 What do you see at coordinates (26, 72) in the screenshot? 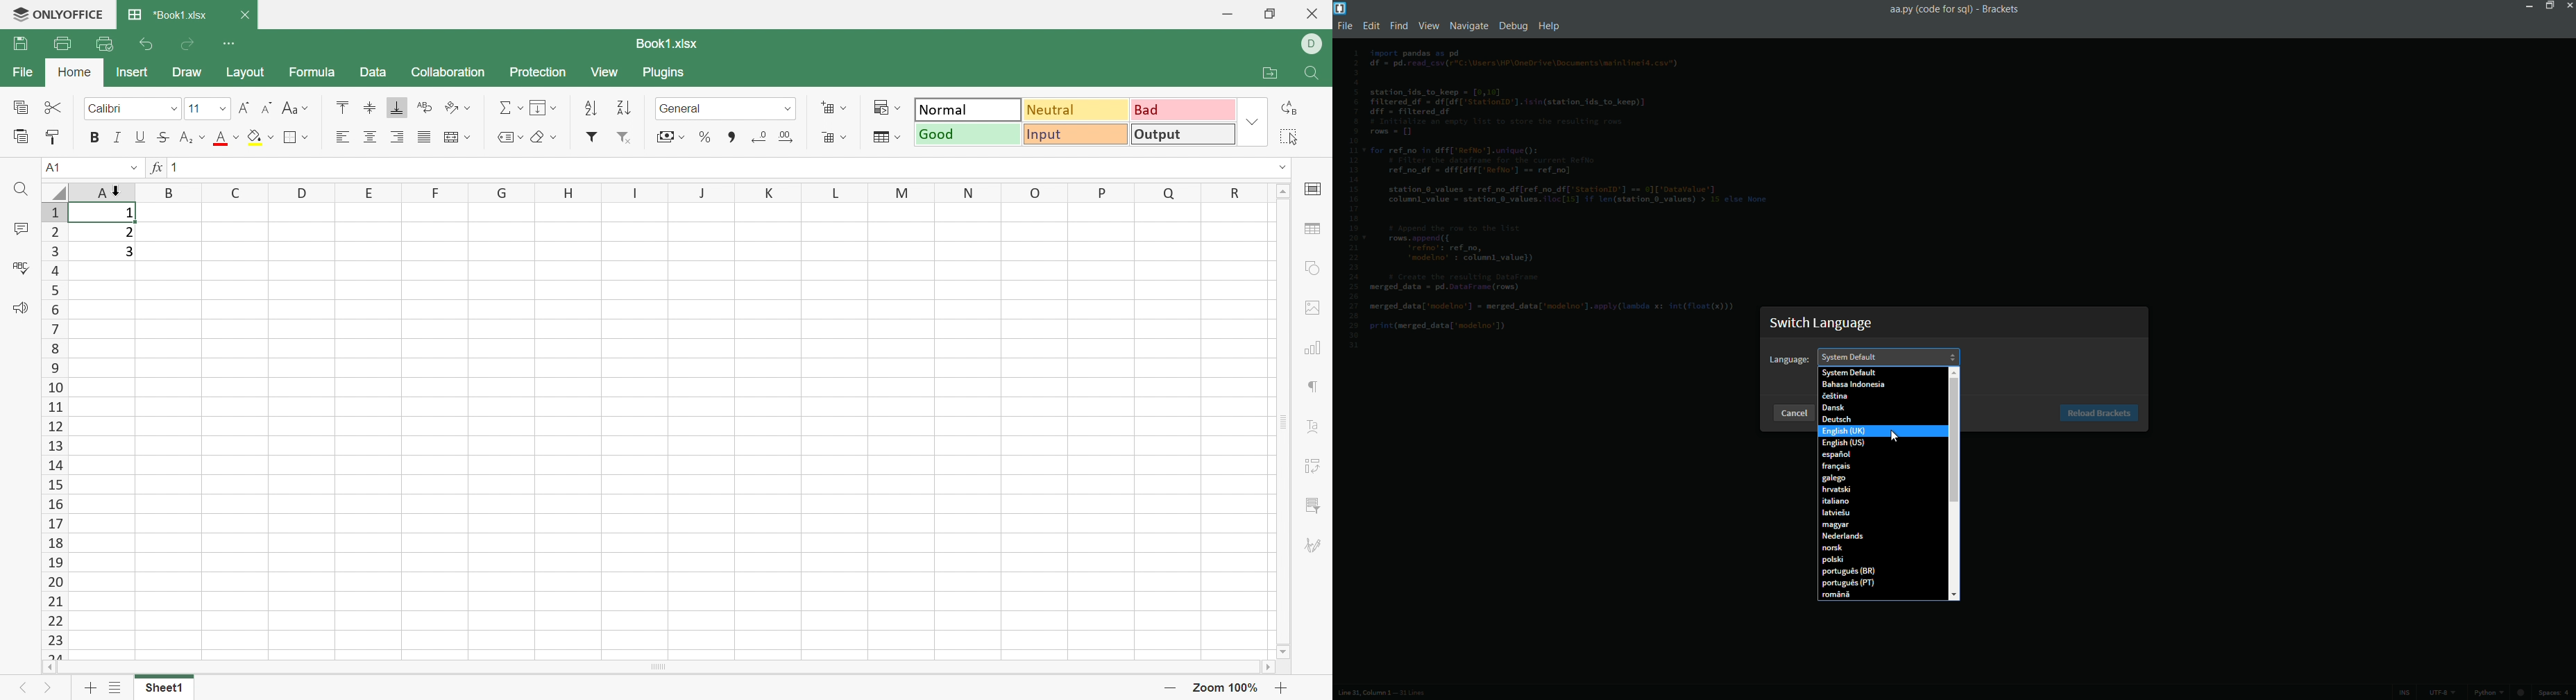
I see `File` at bounding box center [26, 72].